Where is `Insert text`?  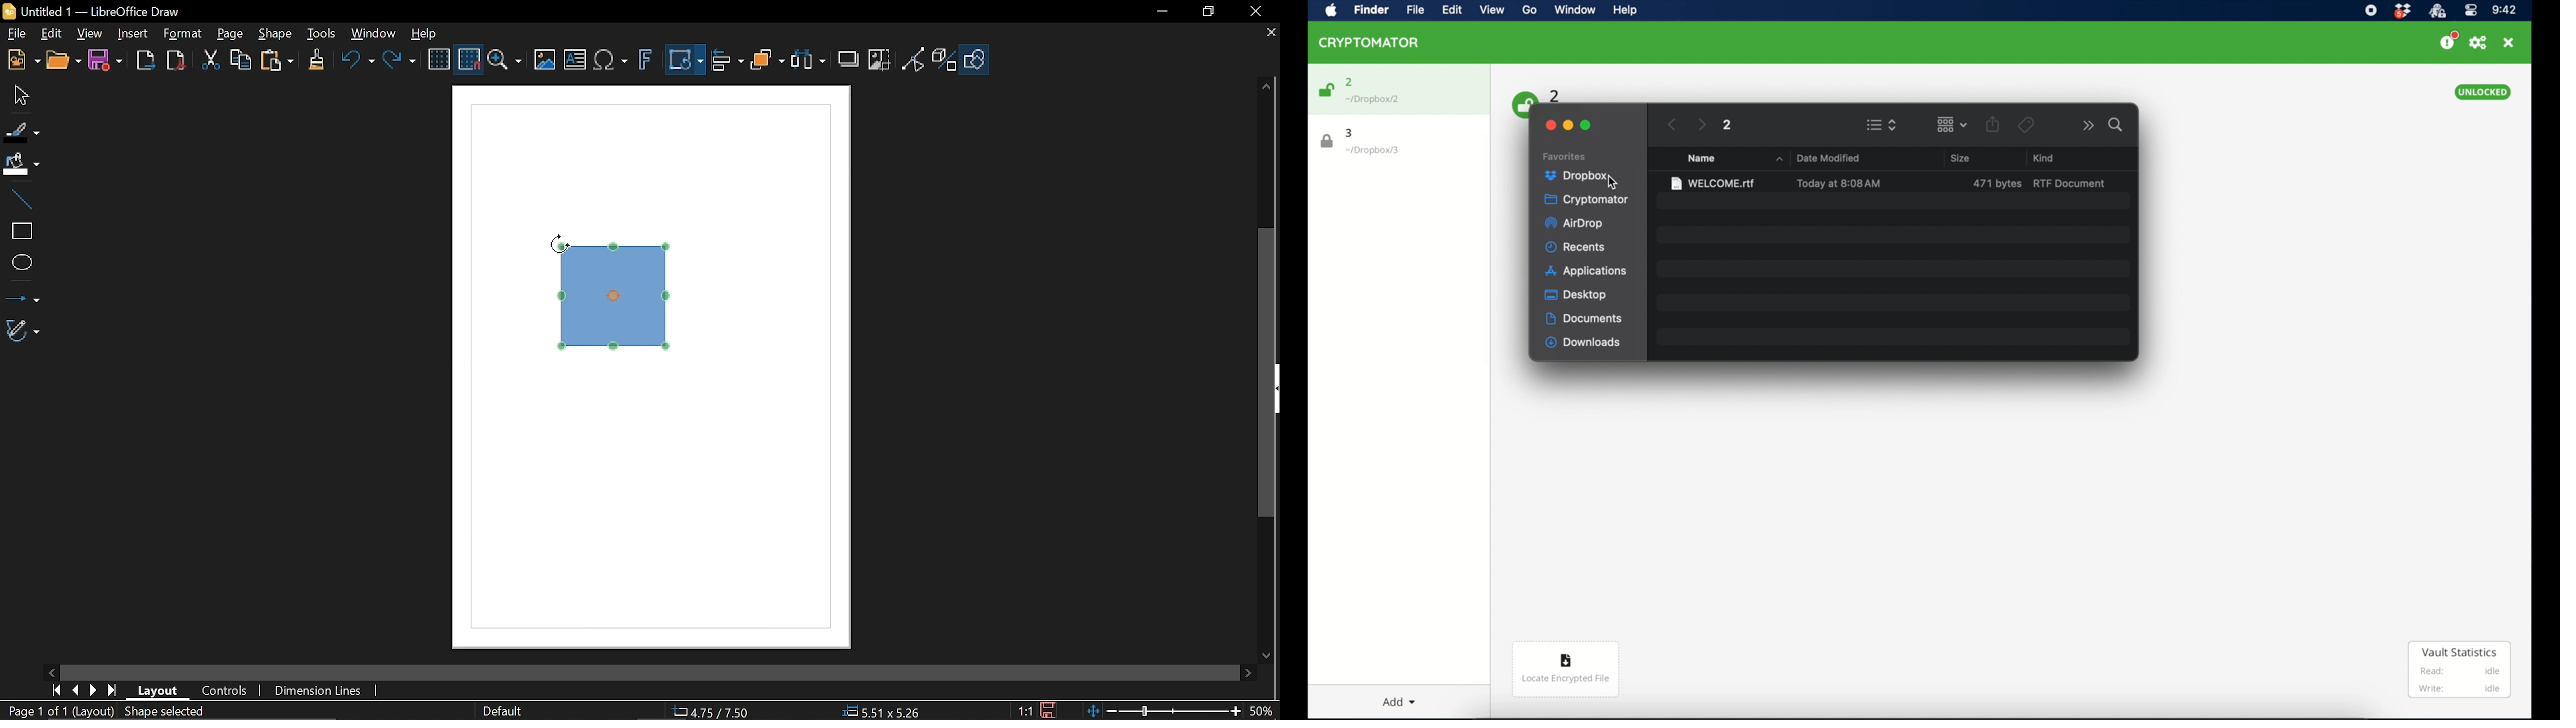
Insert text is located at coordinates (574, 61).